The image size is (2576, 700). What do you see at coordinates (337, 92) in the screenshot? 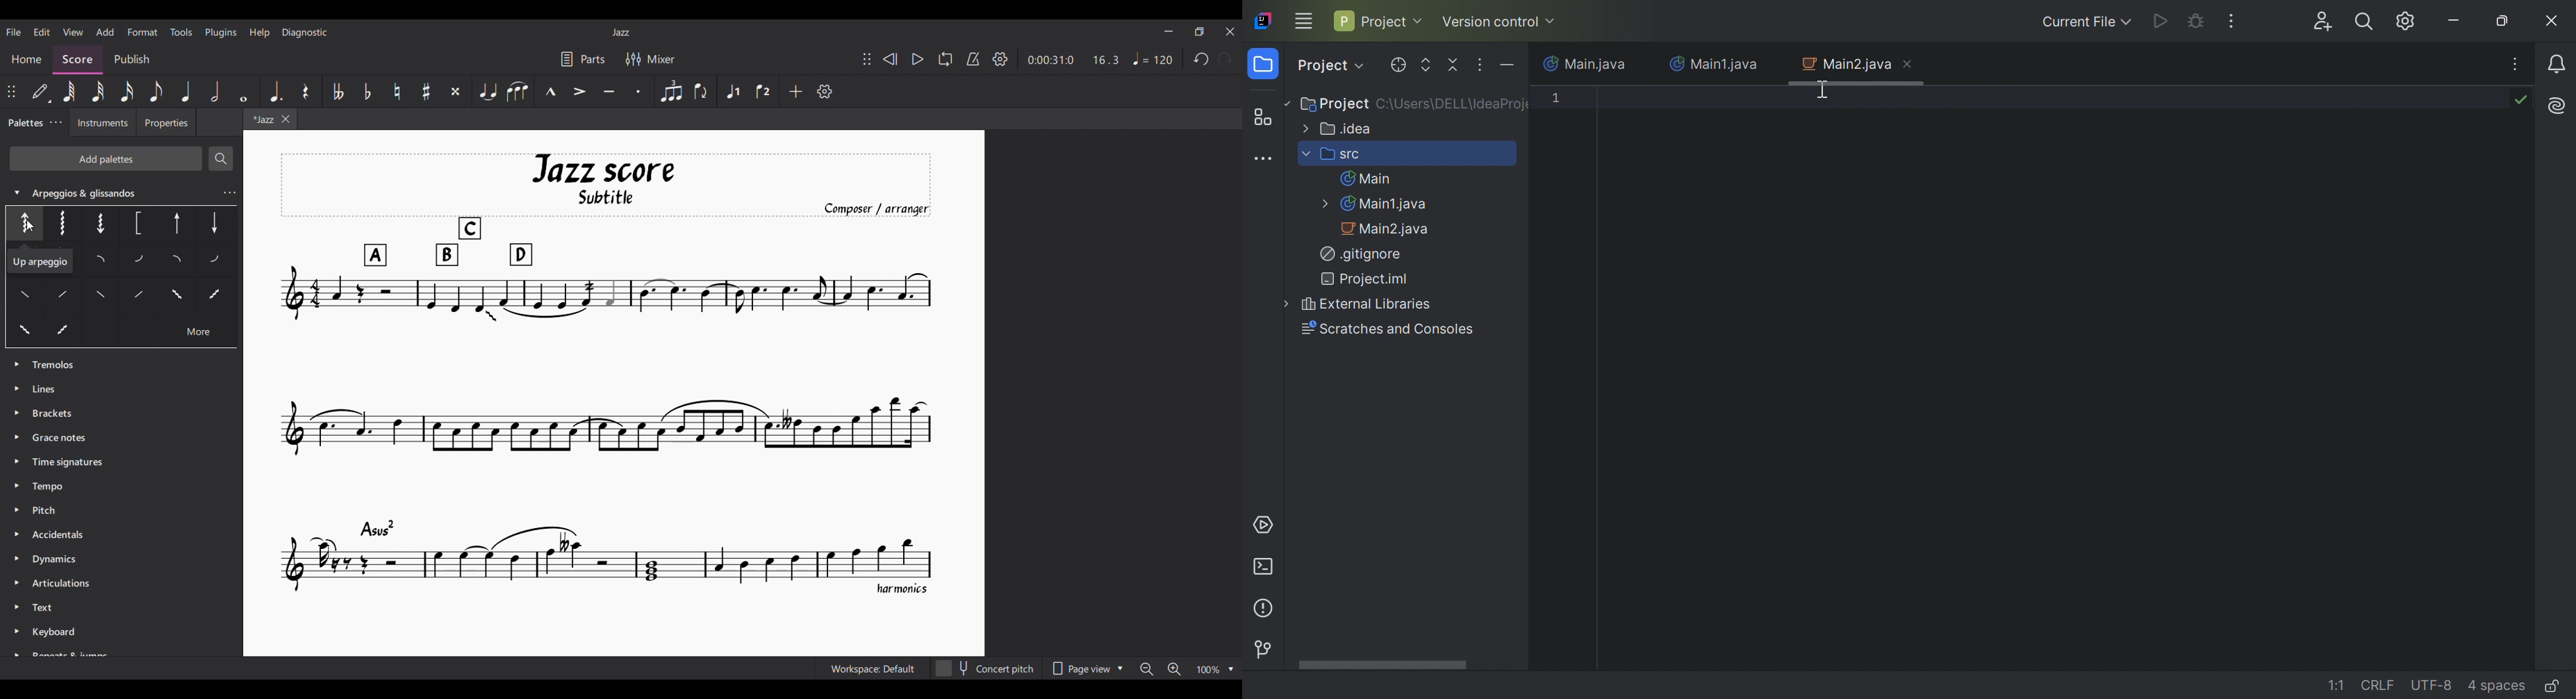
I see `Toggle double flat` at bounding box center [337, 92].